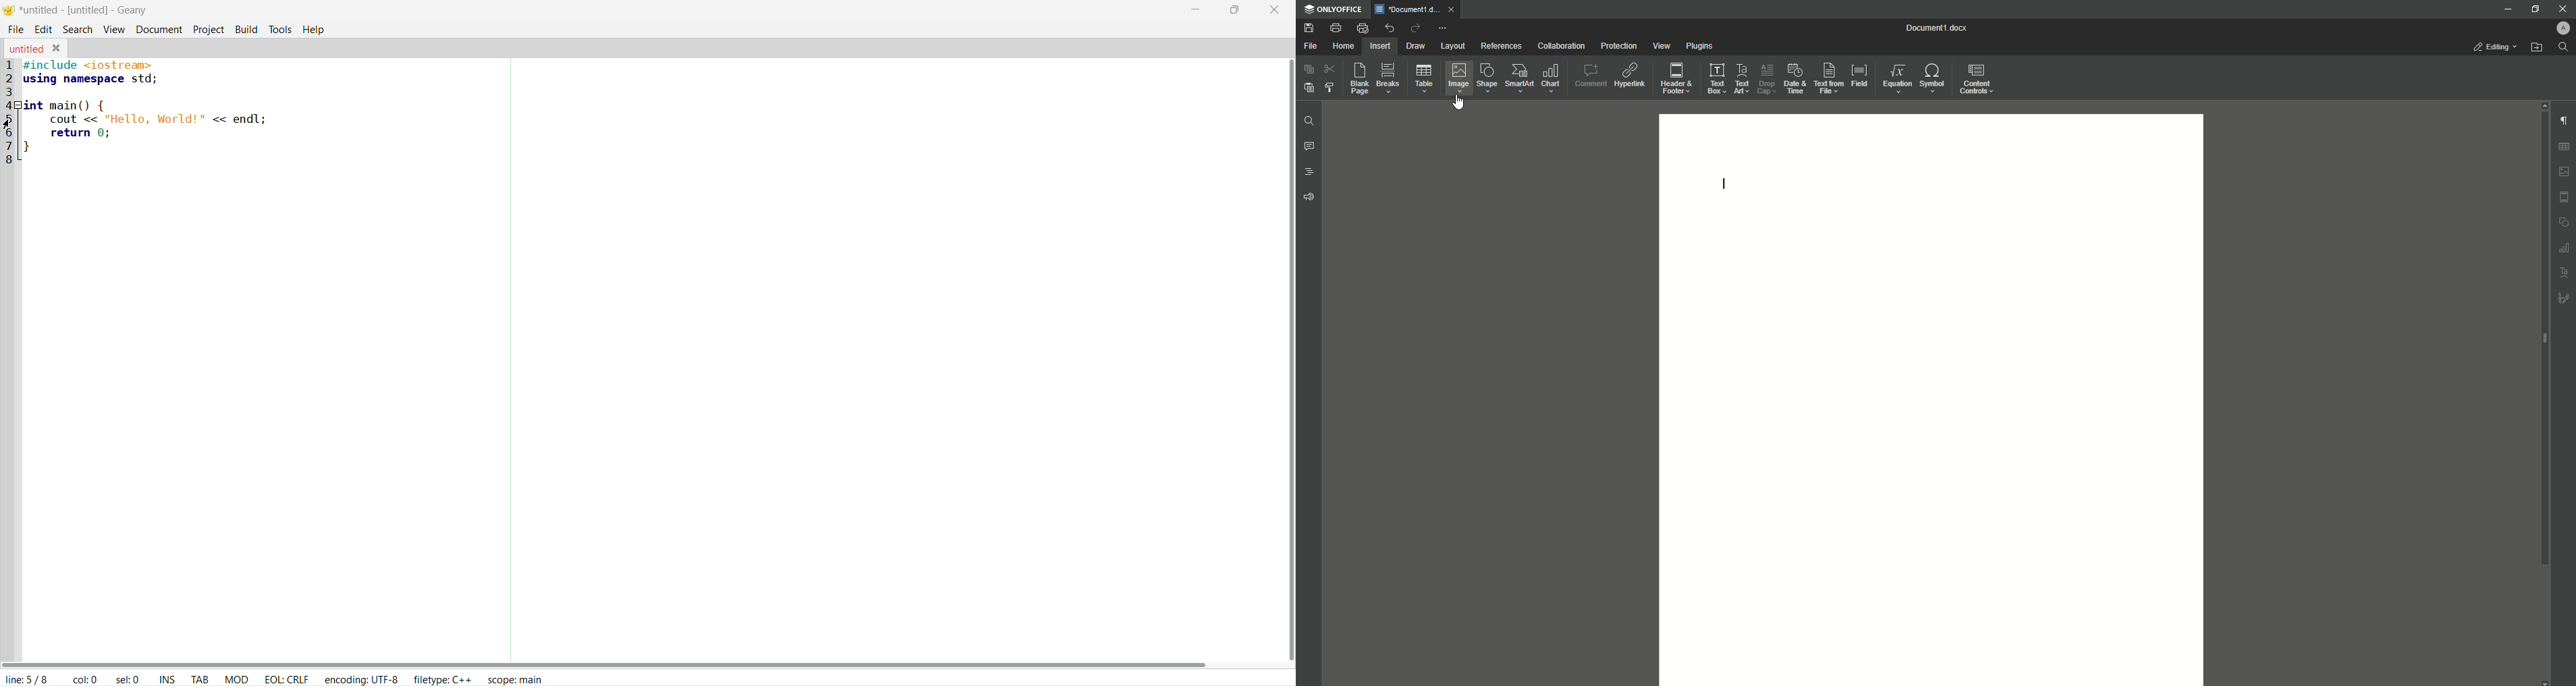 The height and width of the screenshot is (700, 2576). What do you see at coordinates (1332, 10) in the screenshot?
I see `ONLYOFFICE` at bounding box center [1332, 10].